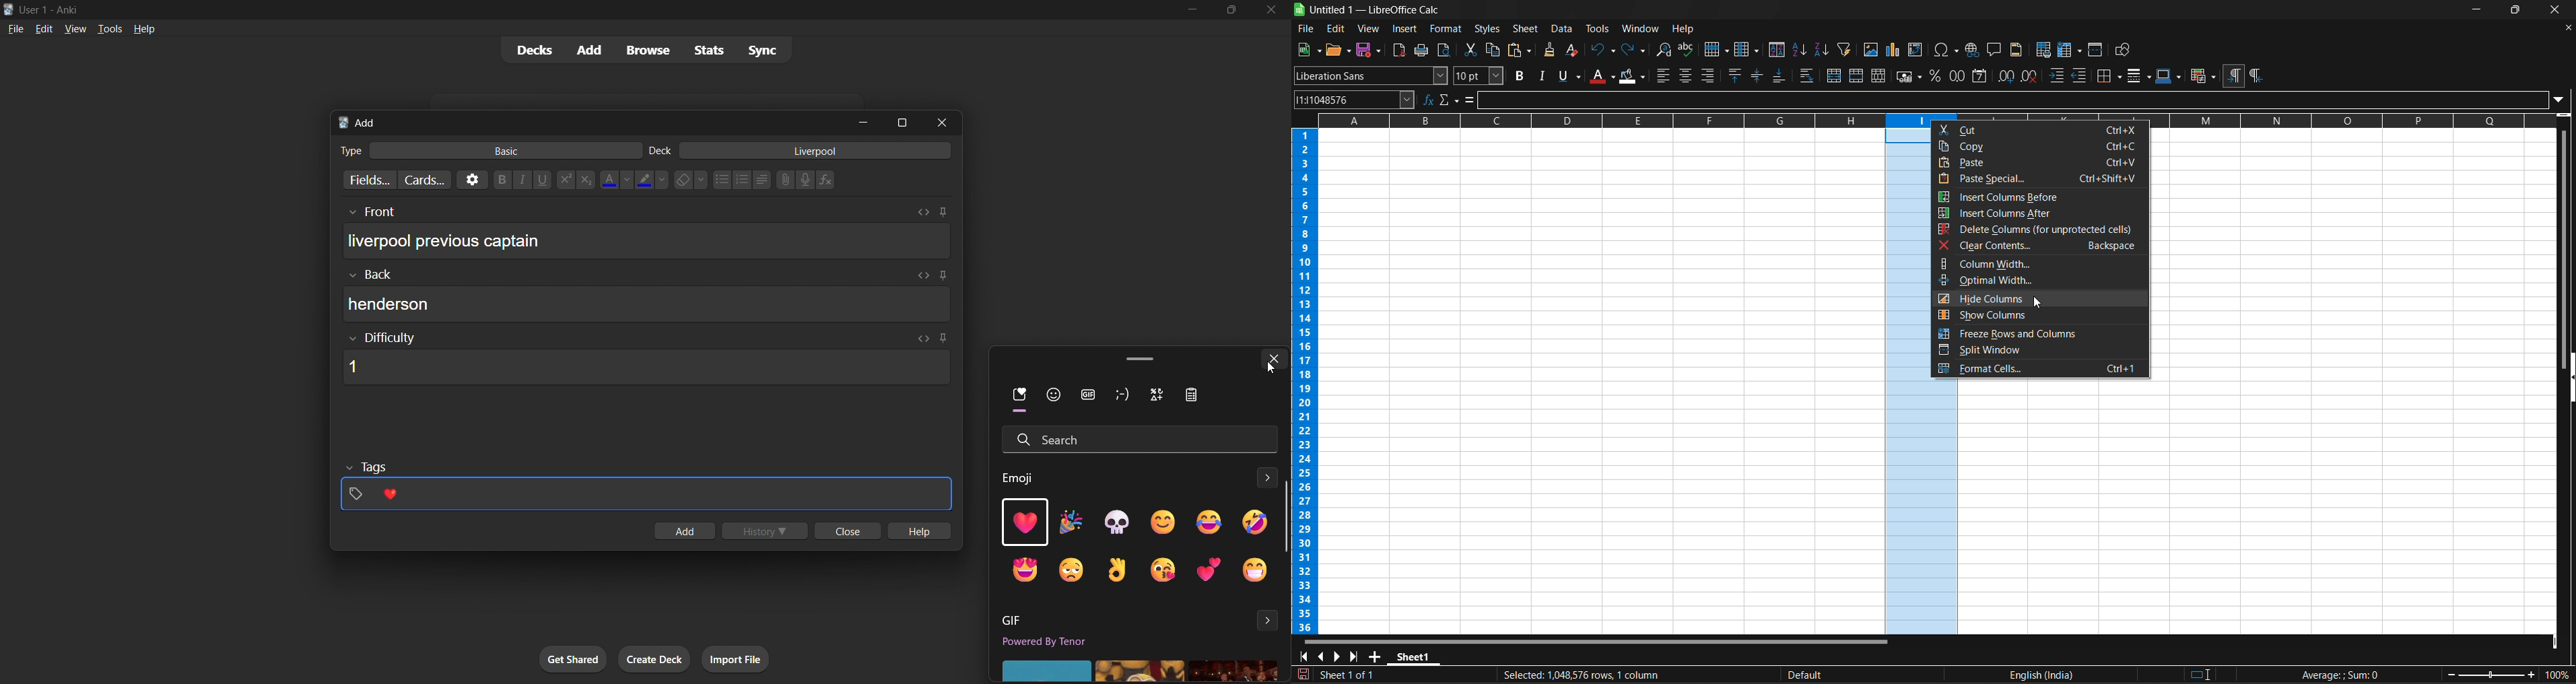 The height and width of the screenshot is (700, 2576). What do you see at coordinates (652, 179) in the screenshot?
I see `text highlight color` at bounding box center [652, 179].